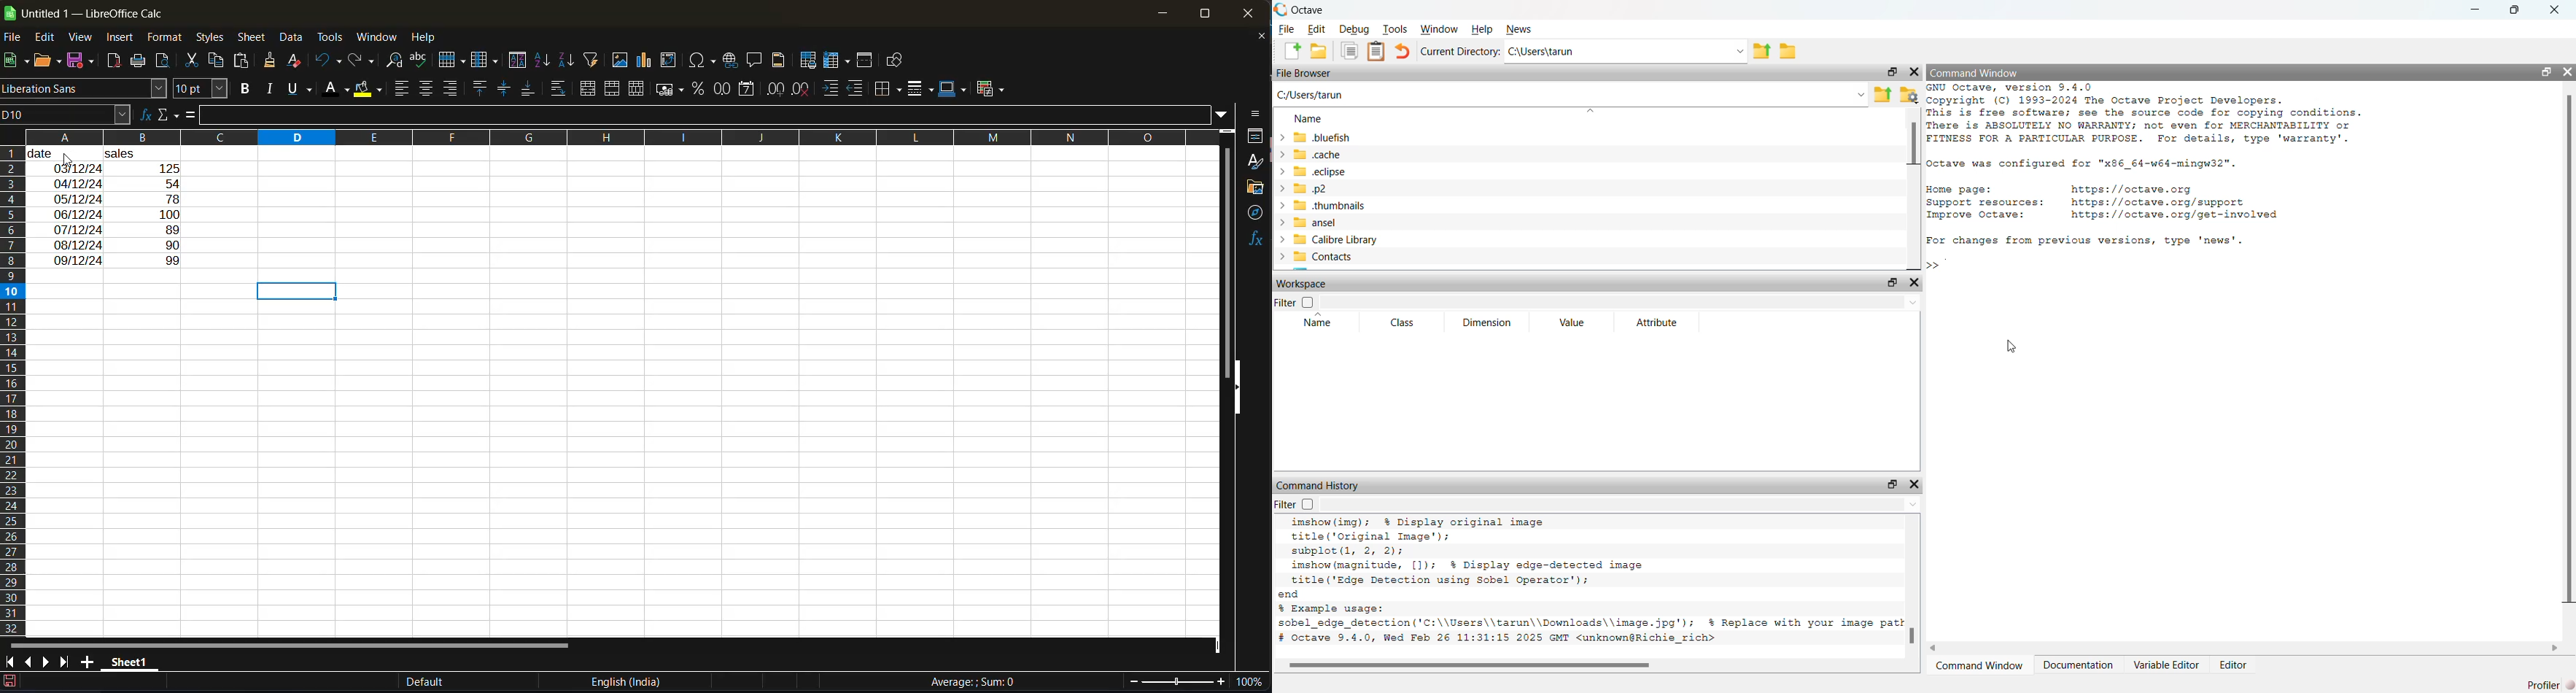 This screenshot has width=2576, height=700. I want to click on italic, so click(273, 89).